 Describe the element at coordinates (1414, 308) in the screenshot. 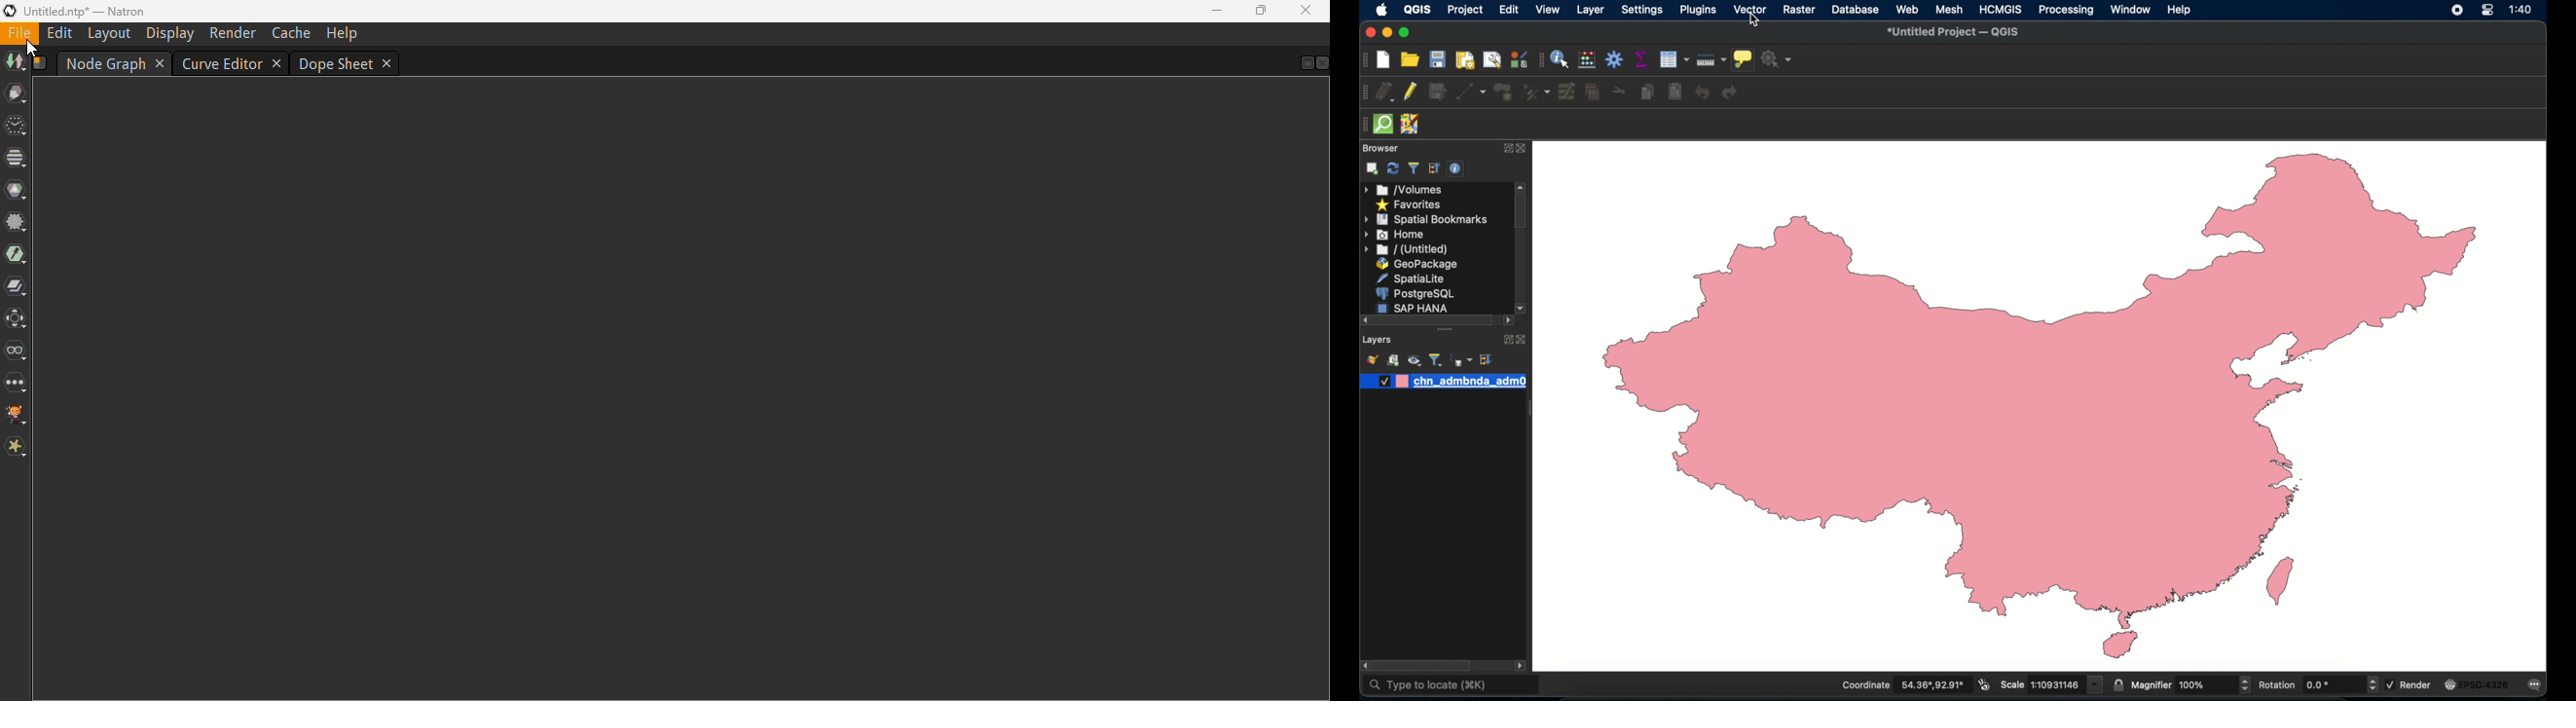

I see `sap hana` at that location.